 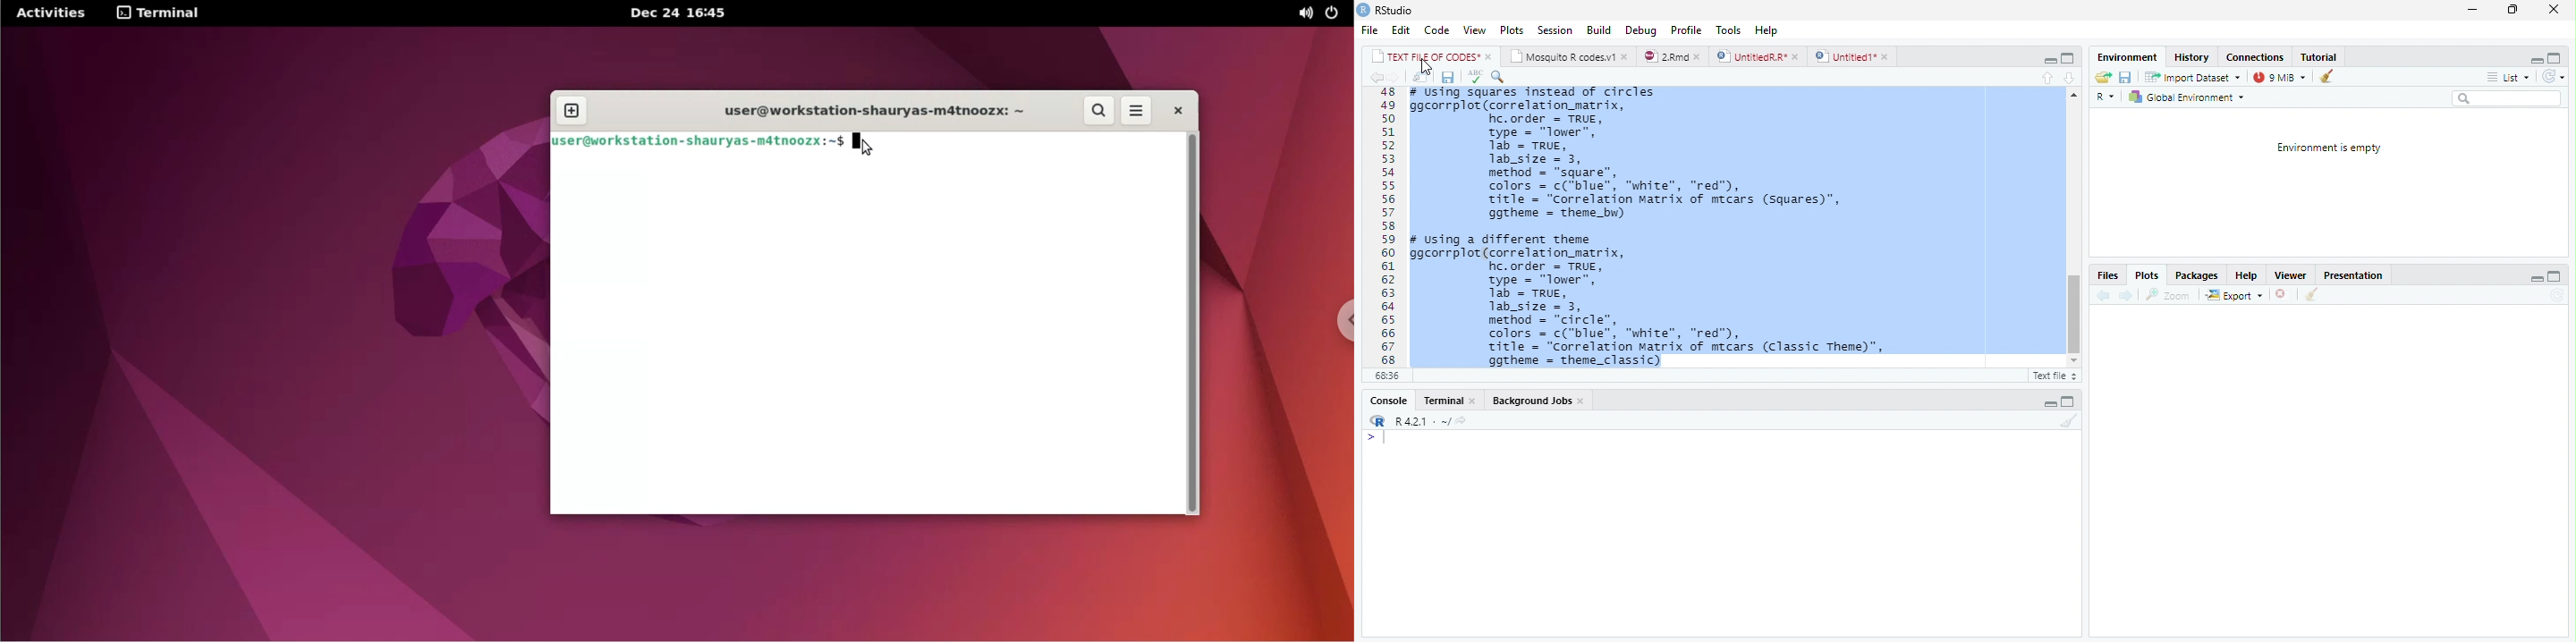 I want to click on refresh, so click(x=2559, y=78).